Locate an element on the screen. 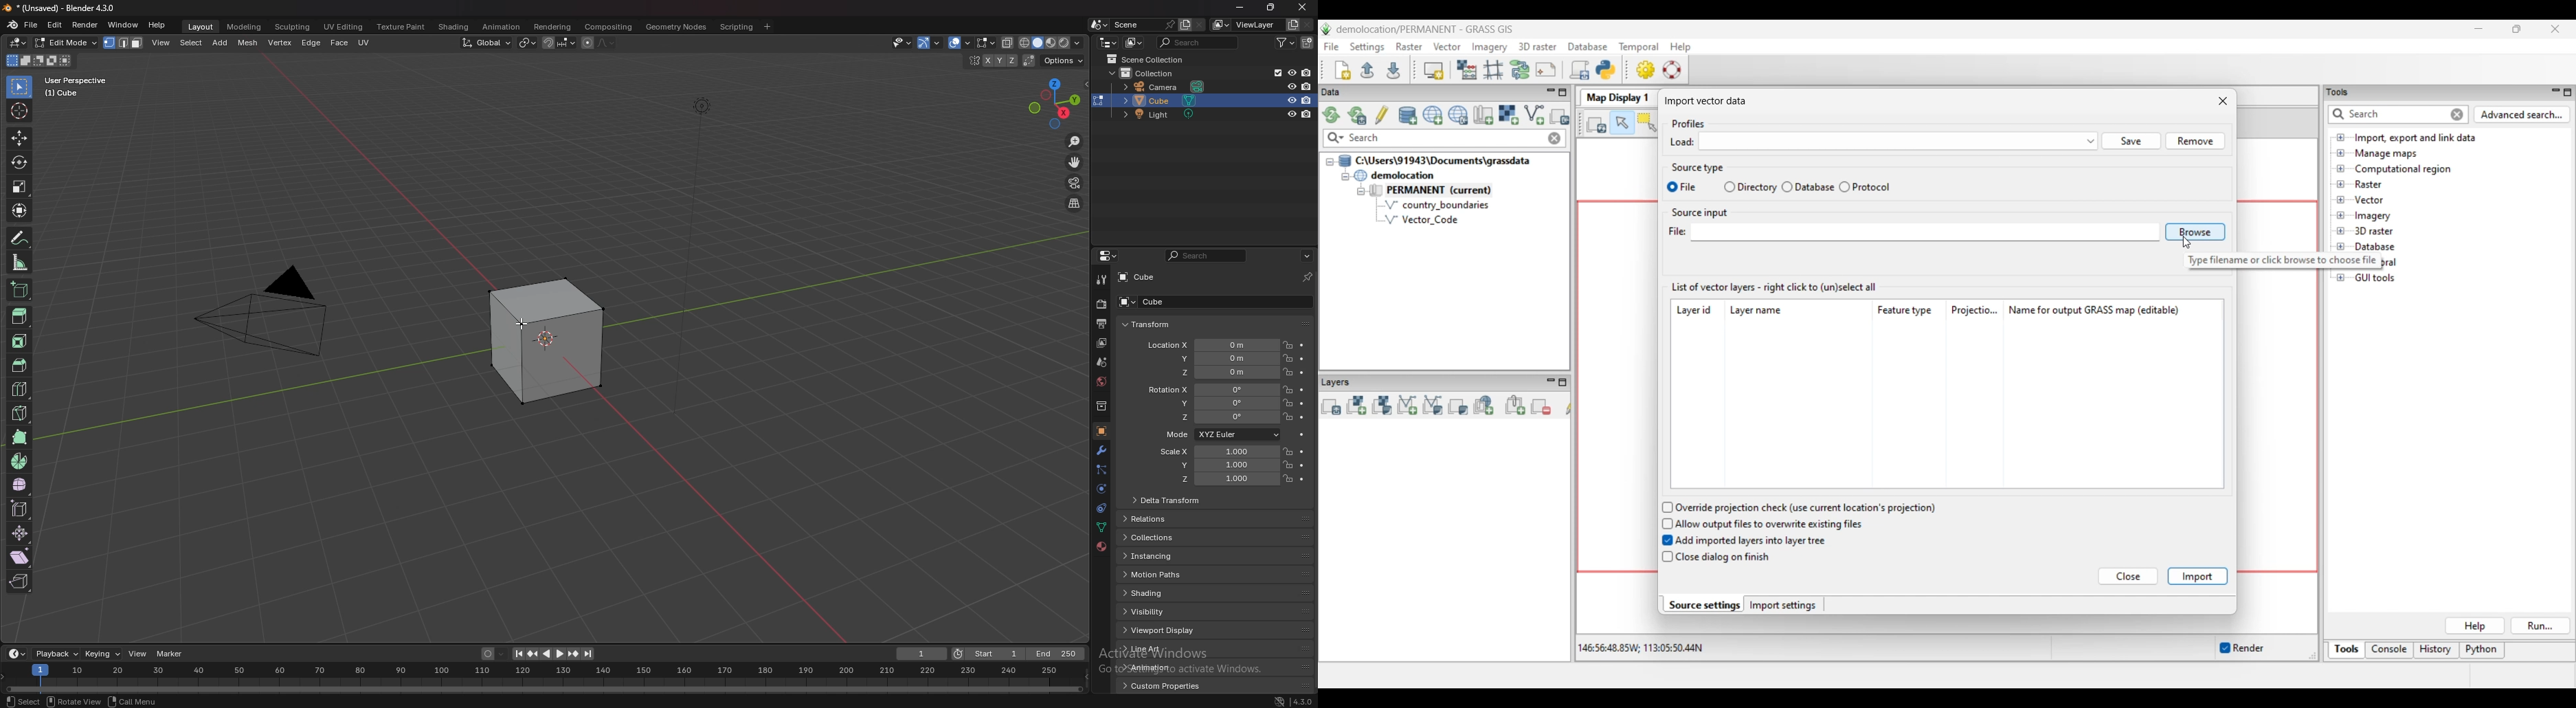 The height and width of the screenshot is (728, 2576). minimize is located at coordinates (1240, 8).